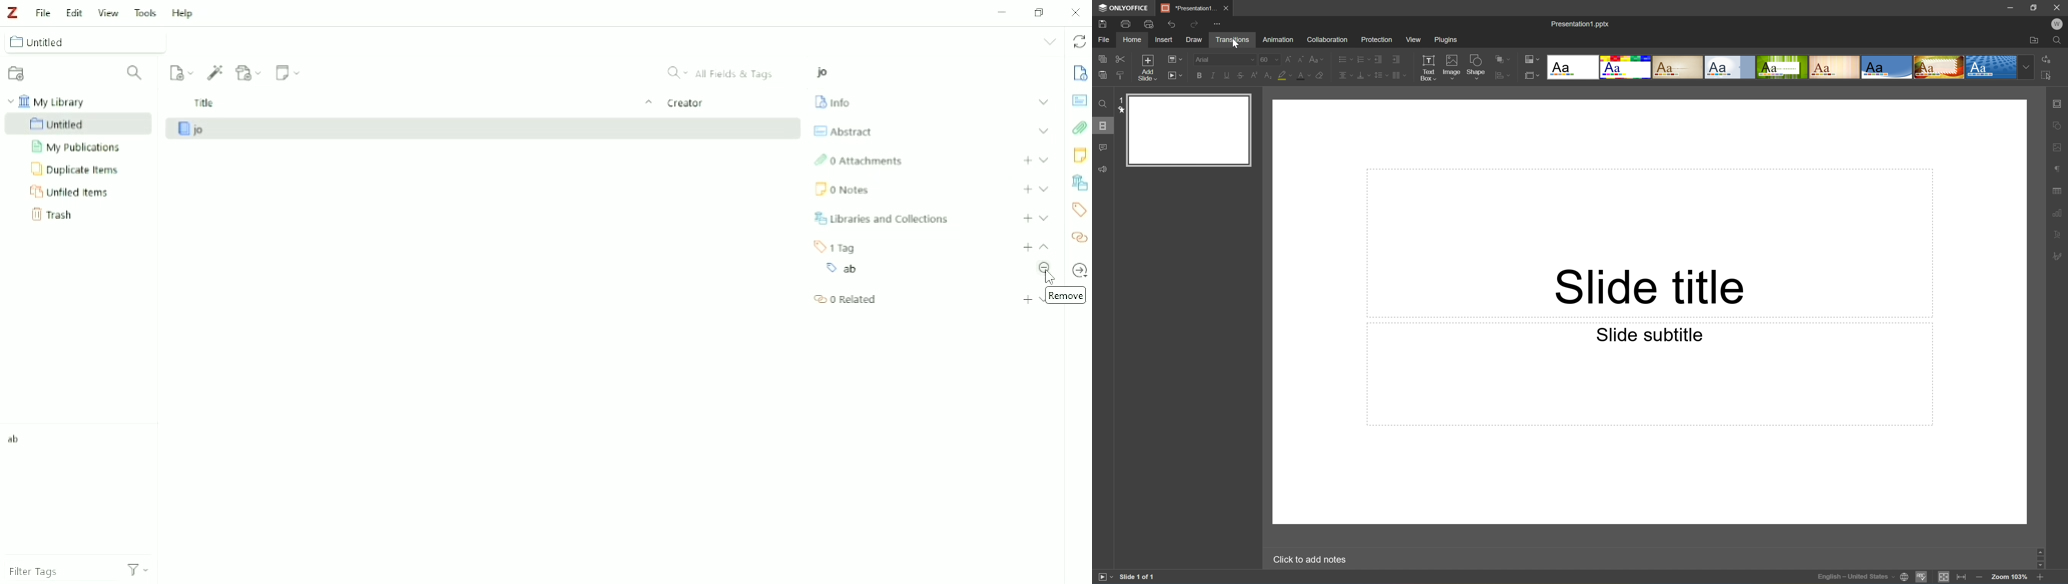 This screenshot has width=2072, height=588. Describe the element at coordinates (15, 439) in the screenshot. I see `Tag ab` at that location.